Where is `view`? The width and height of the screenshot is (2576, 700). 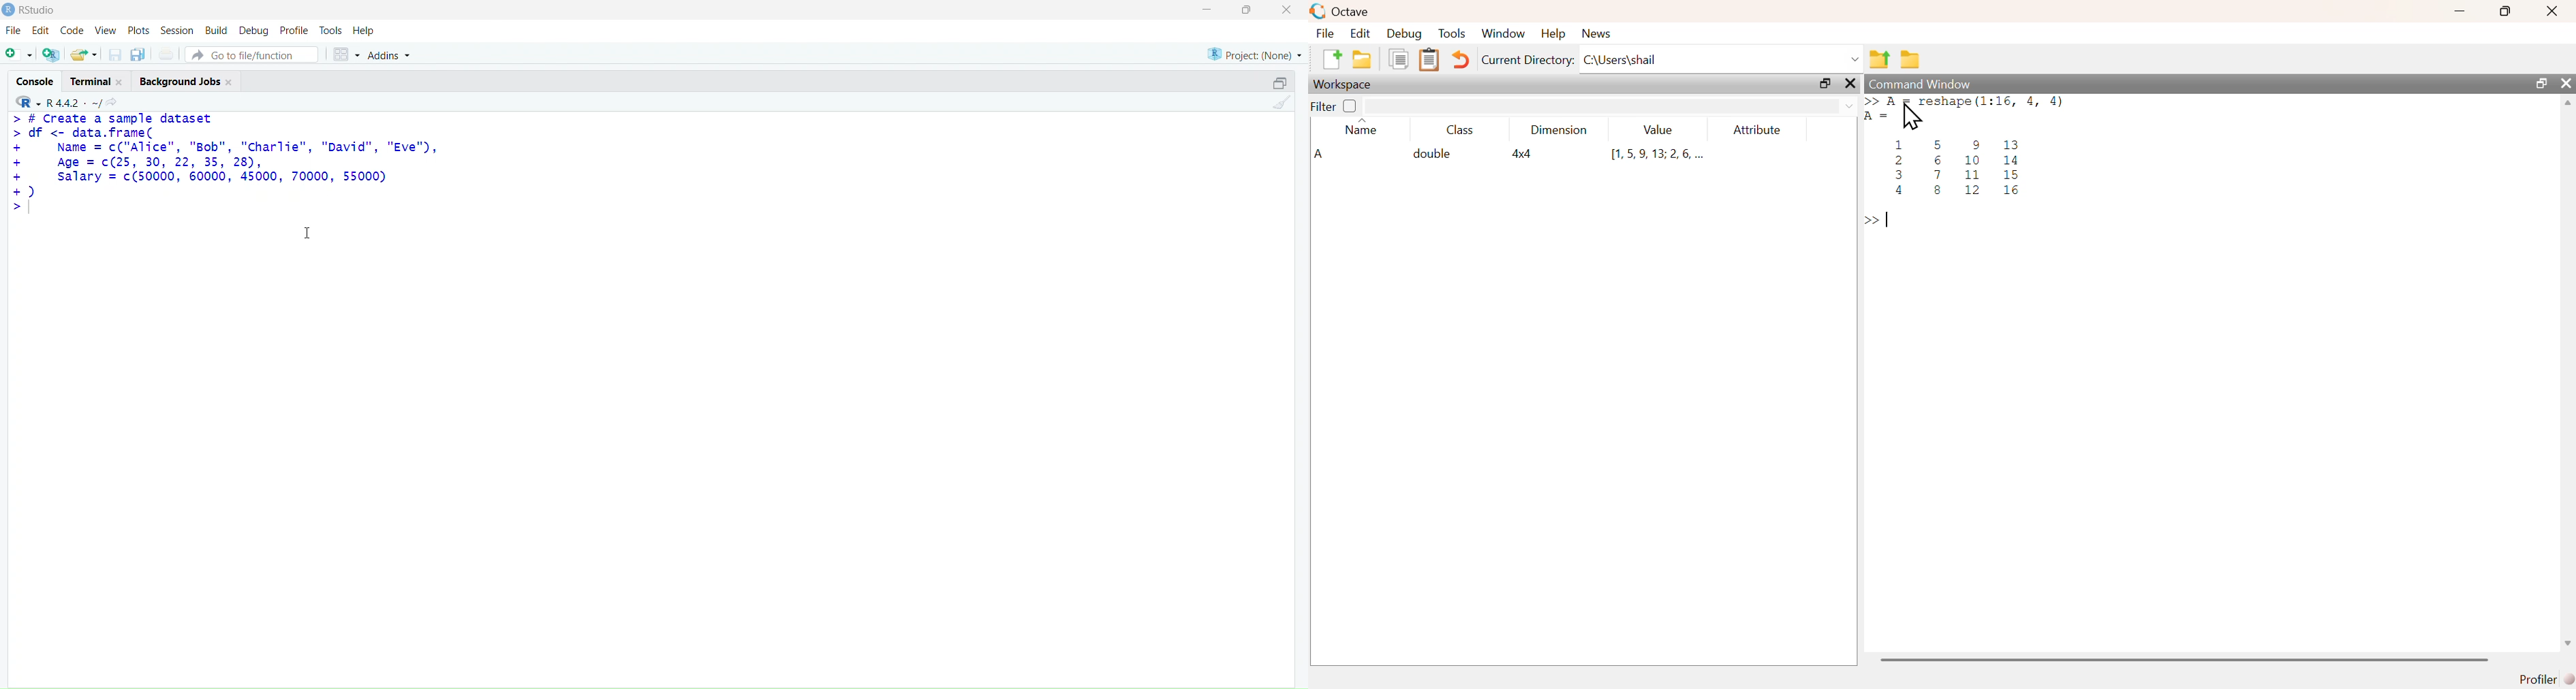
view is located at coordinates (105, 29).